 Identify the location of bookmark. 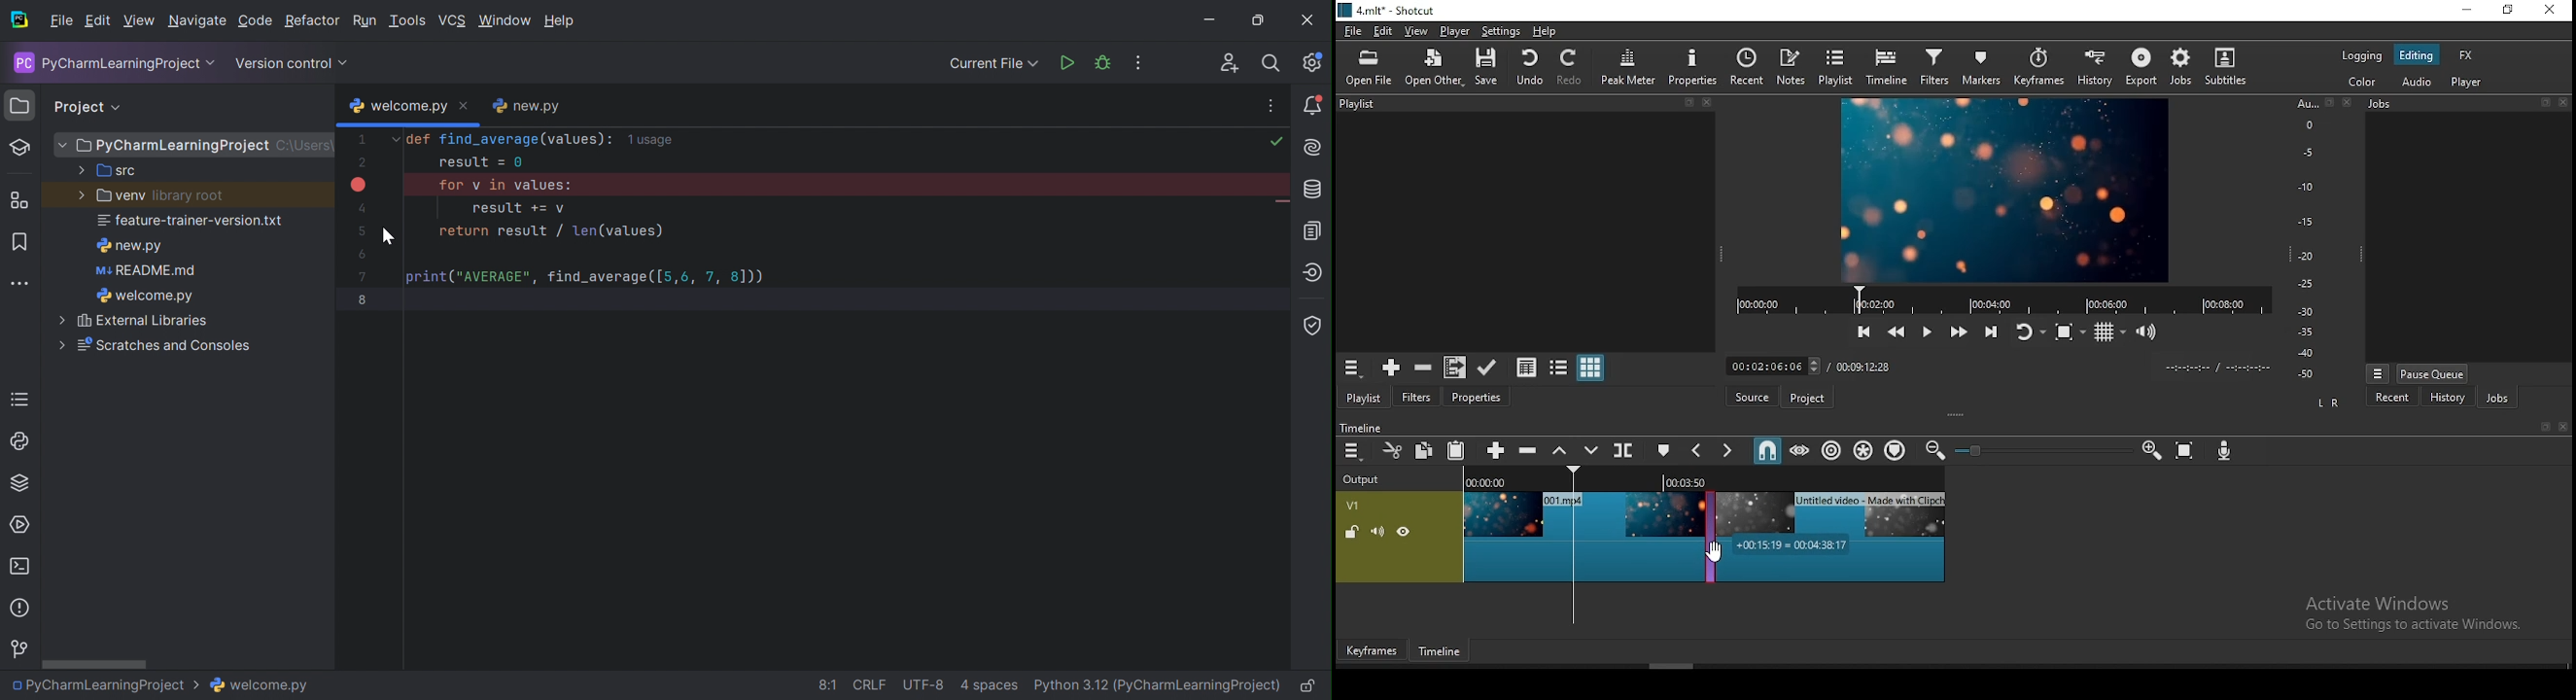
(2540, 427).